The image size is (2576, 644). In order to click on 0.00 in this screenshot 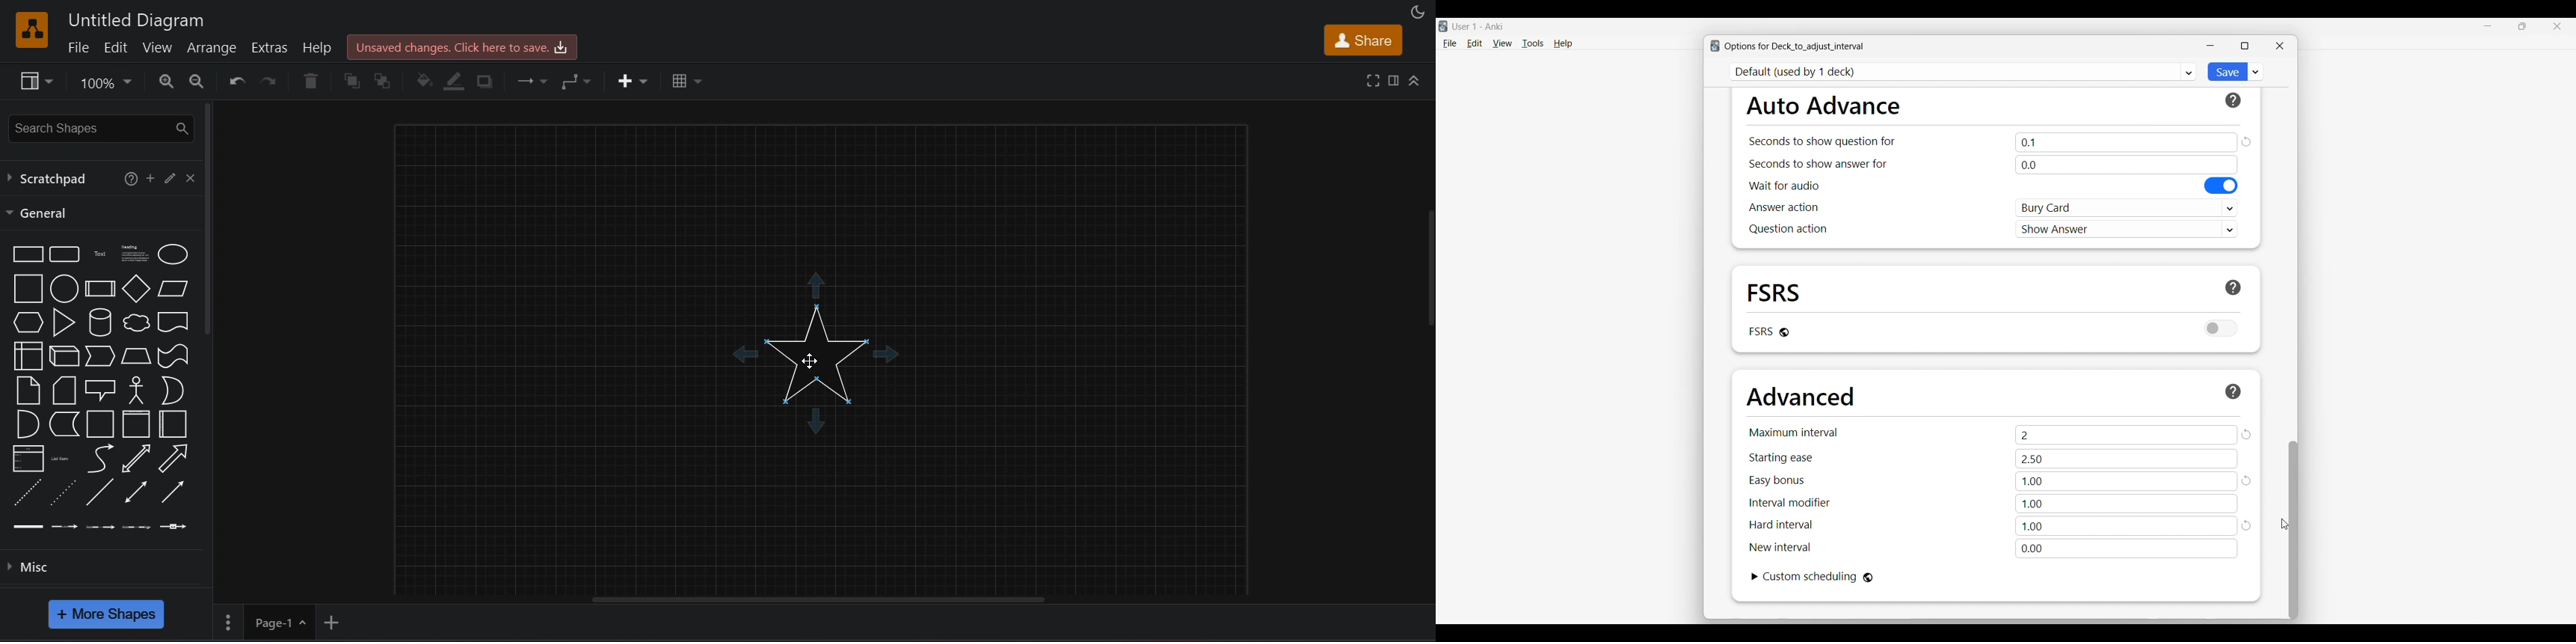, I will do `click(2127, 549)`.